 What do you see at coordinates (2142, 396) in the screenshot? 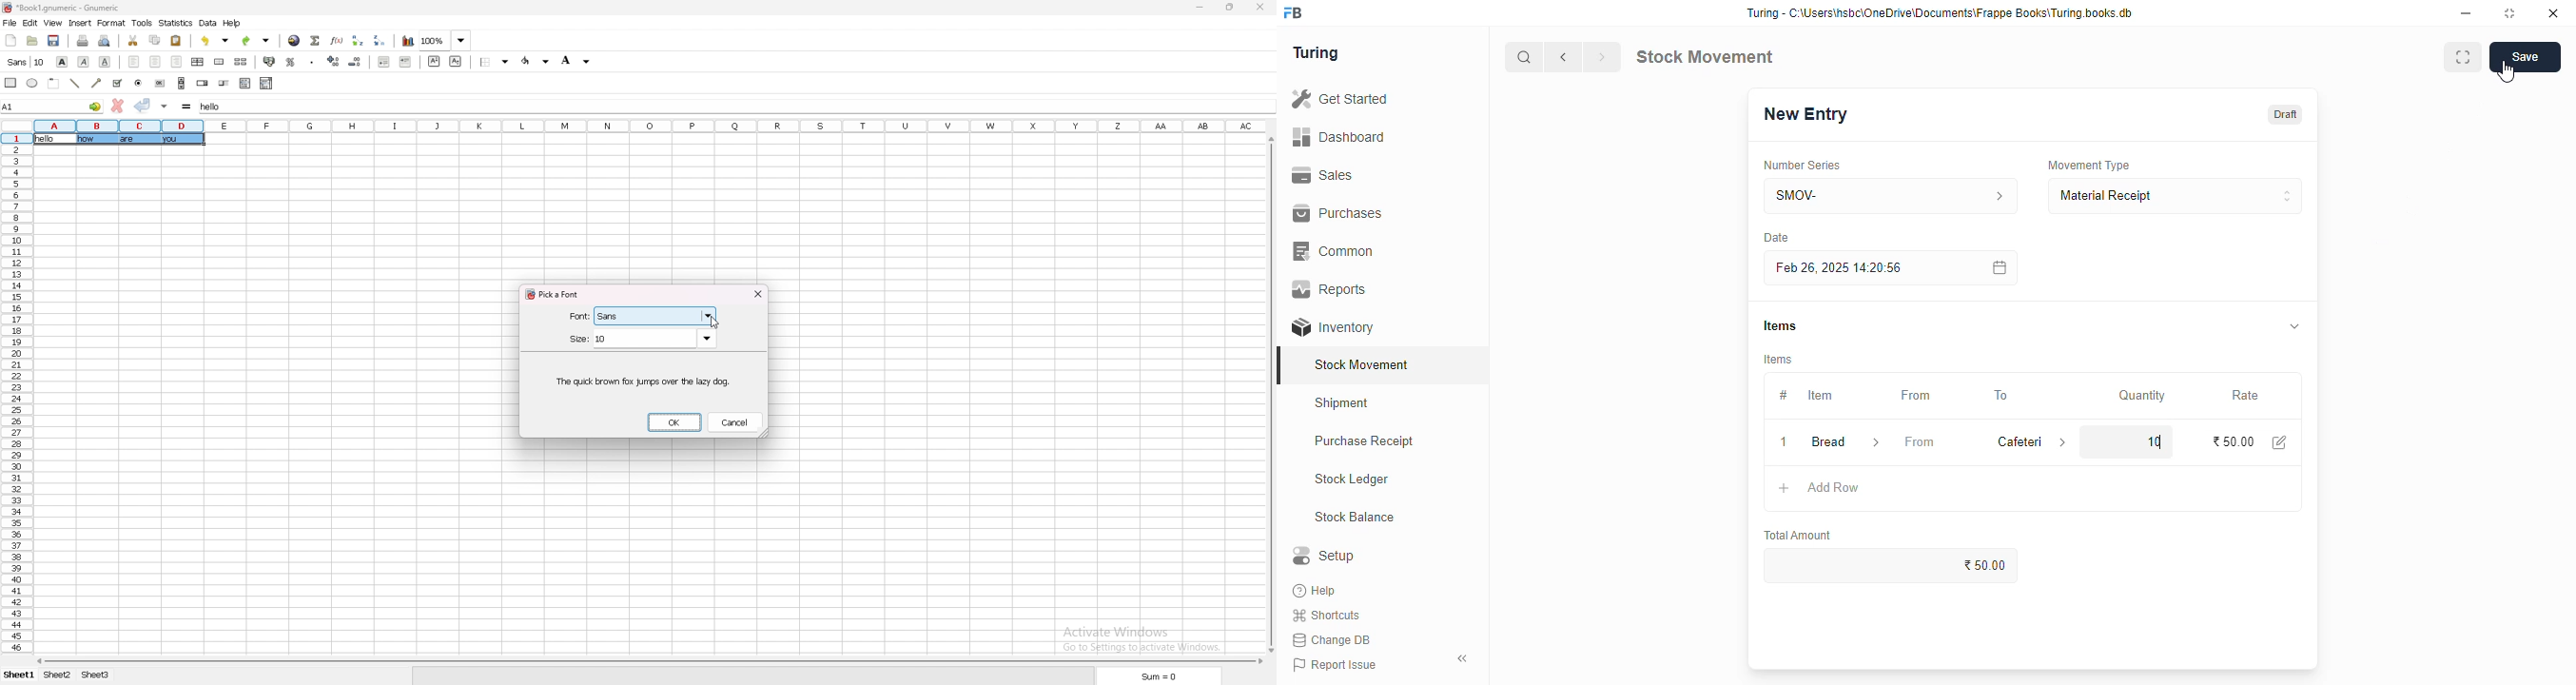
I see `quantity` at bounding box center [2142, 396].